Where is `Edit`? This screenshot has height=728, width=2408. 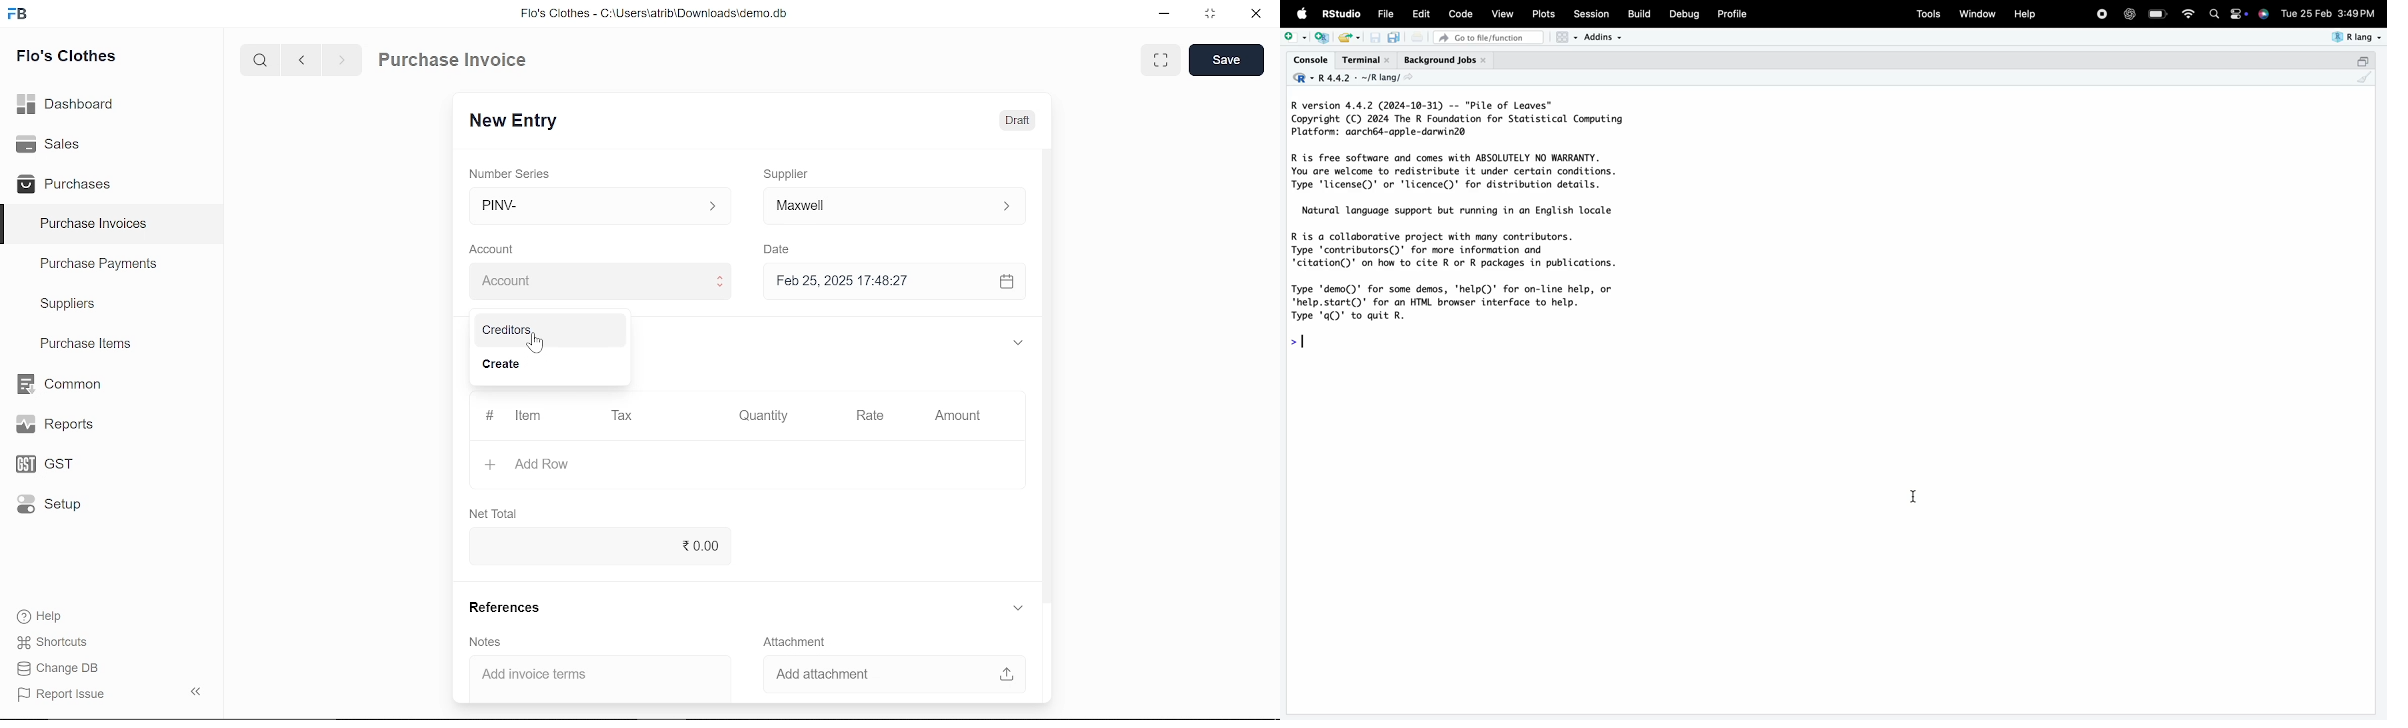 Edit is located at coordinates (1422, 14).